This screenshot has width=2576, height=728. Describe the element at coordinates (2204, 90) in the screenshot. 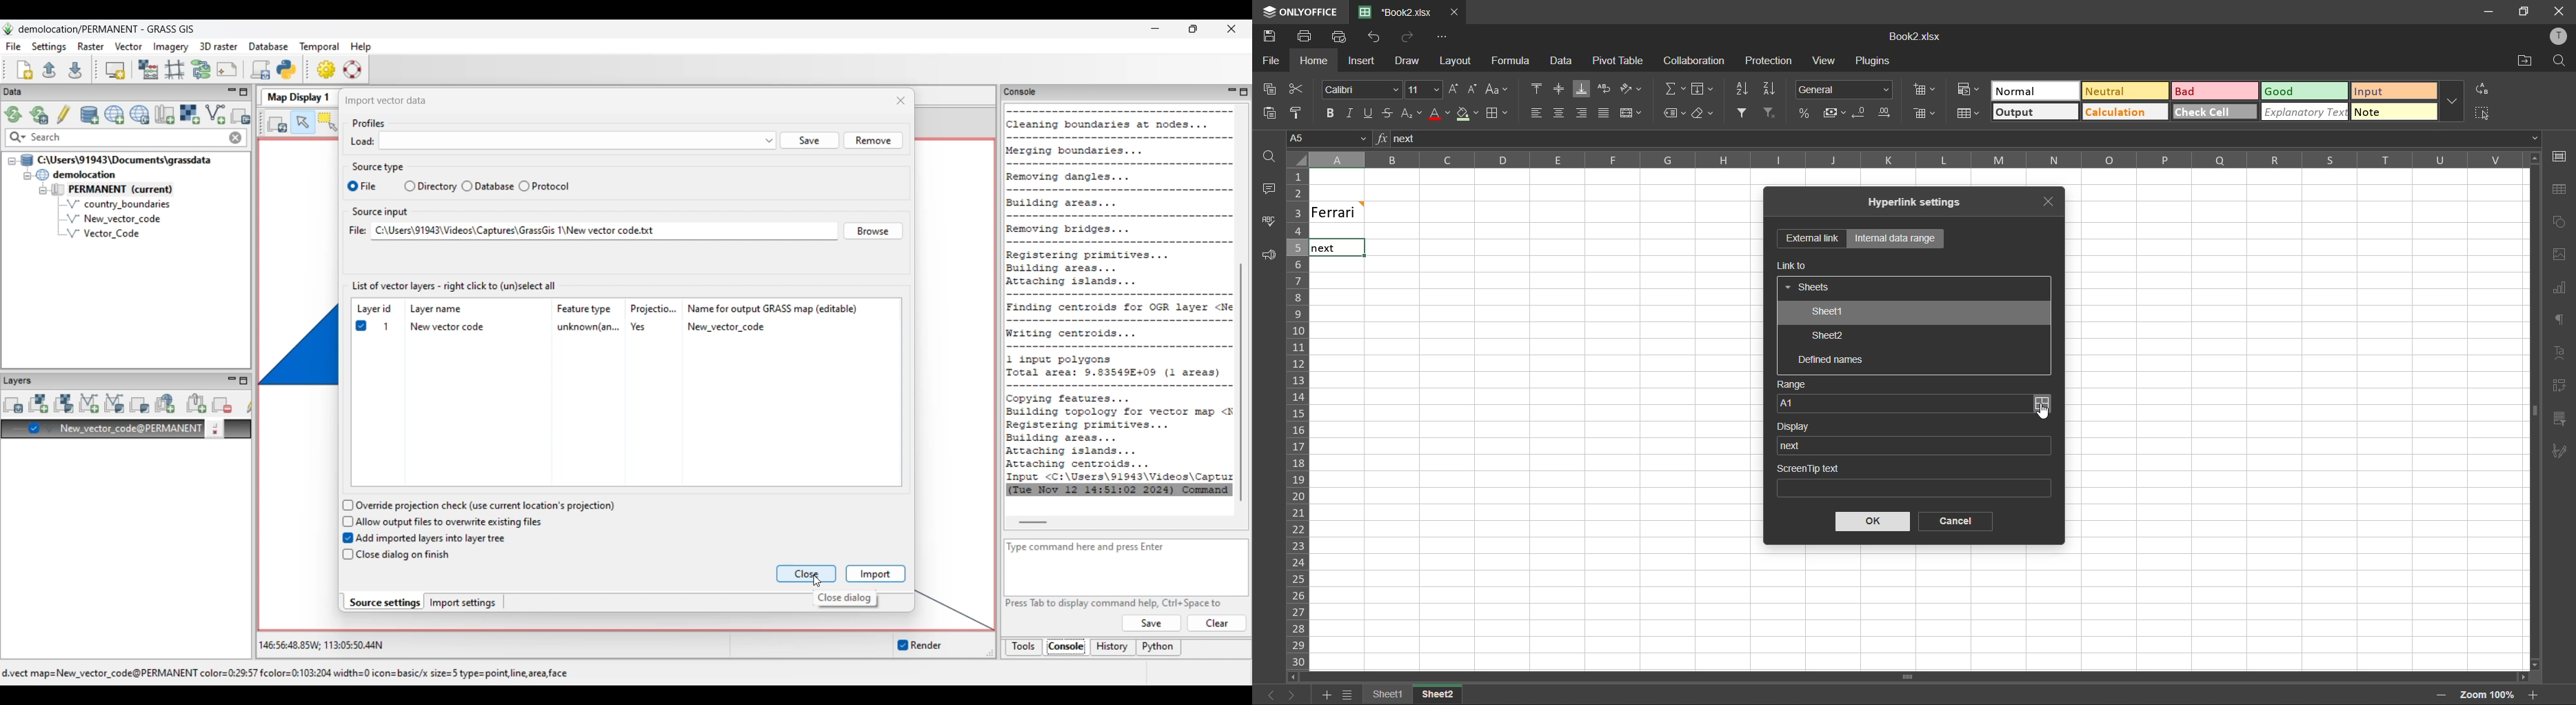

I see `bad` at that location.